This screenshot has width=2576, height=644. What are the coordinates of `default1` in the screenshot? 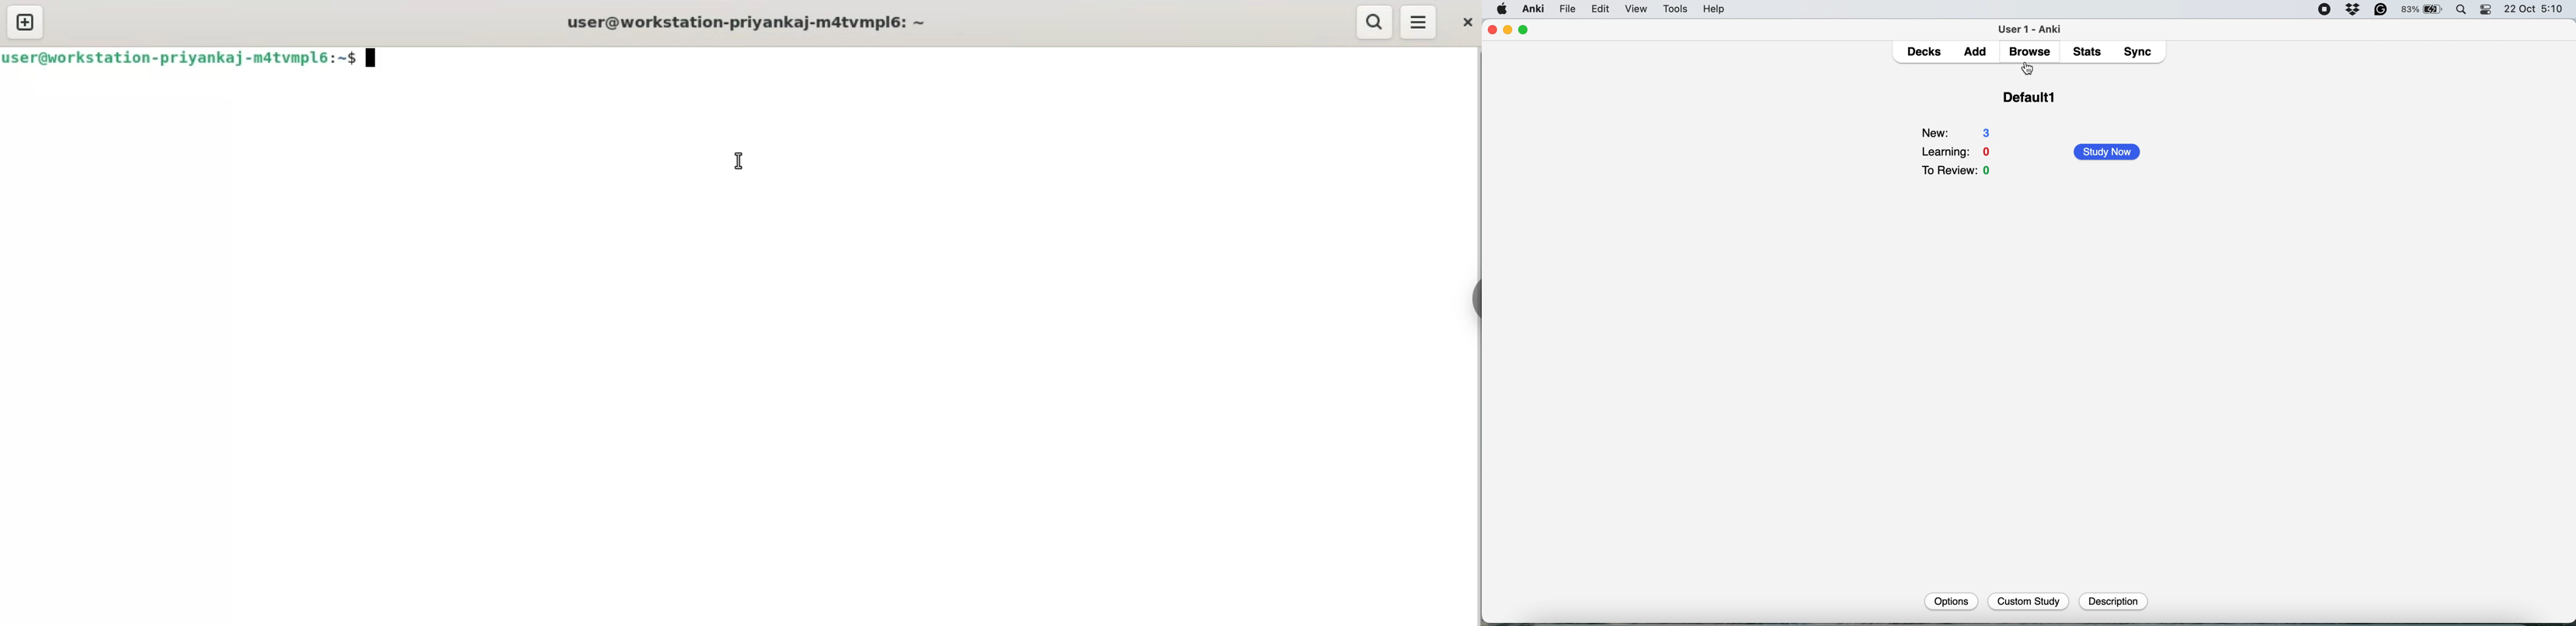 It's located at (2032, 102).